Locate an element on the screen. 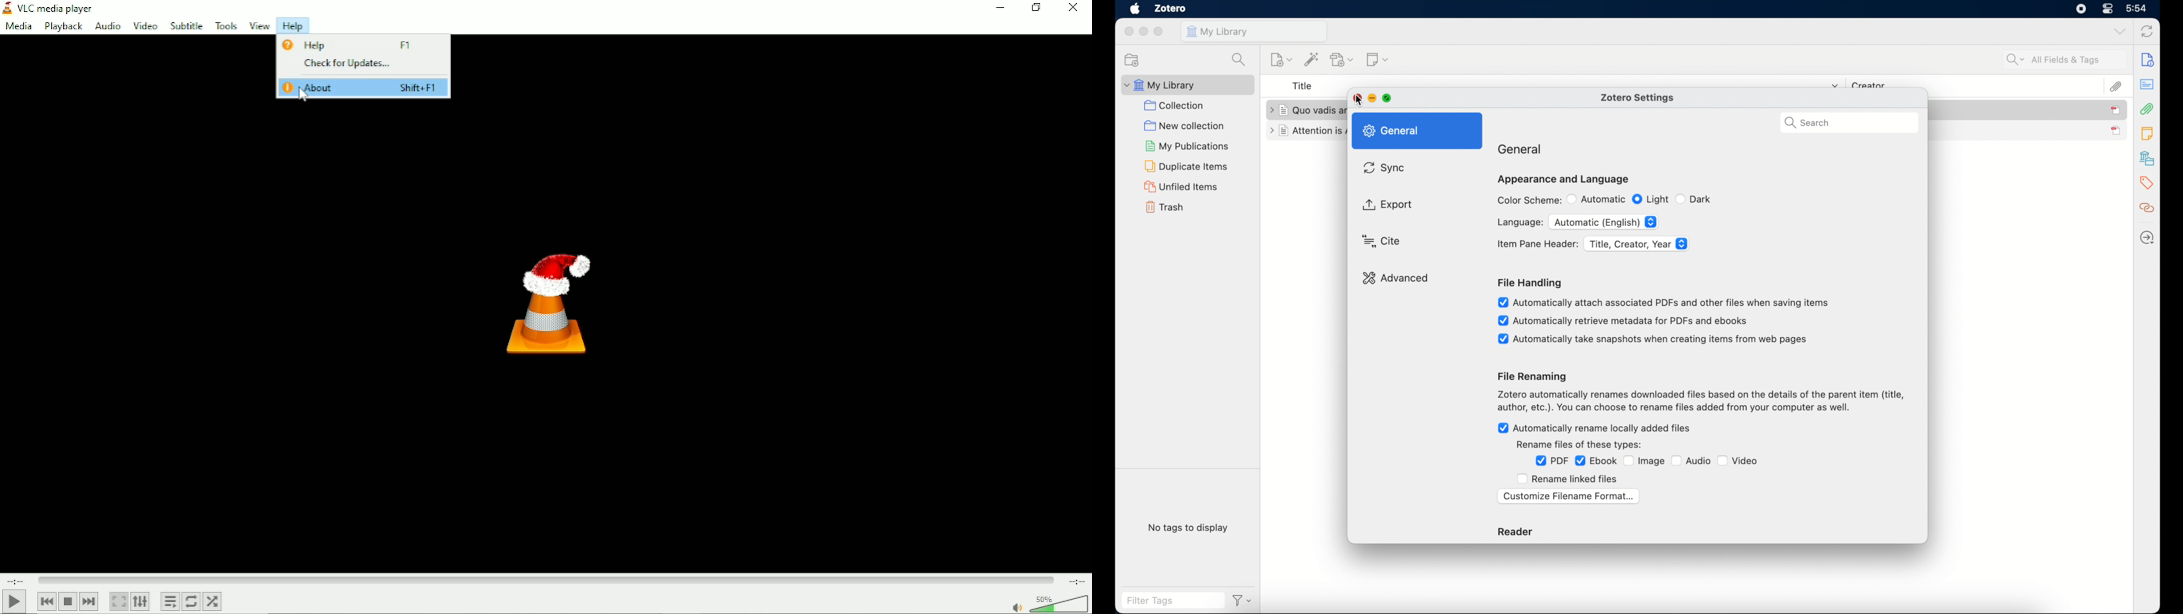 Image resolution: width=2184 pixels, height=616 pixels. color scheme: is located at coordinates (1528, 200).